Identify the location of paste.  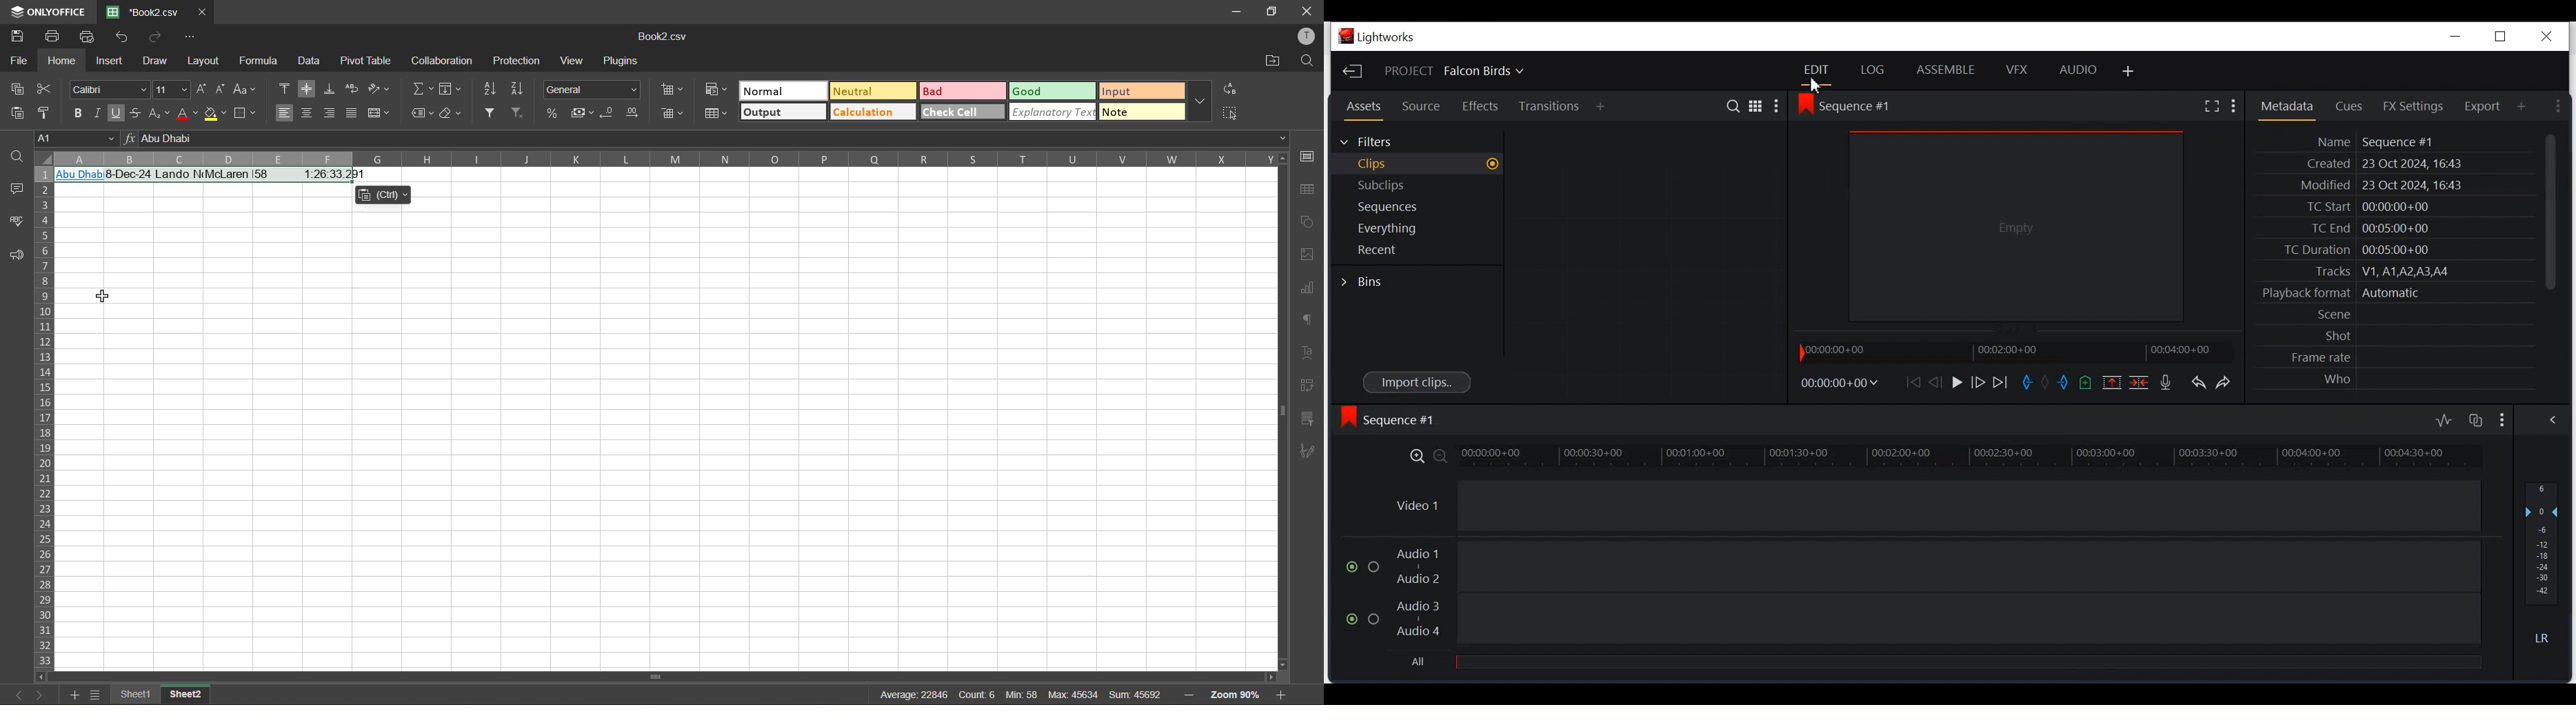
(17, 112).